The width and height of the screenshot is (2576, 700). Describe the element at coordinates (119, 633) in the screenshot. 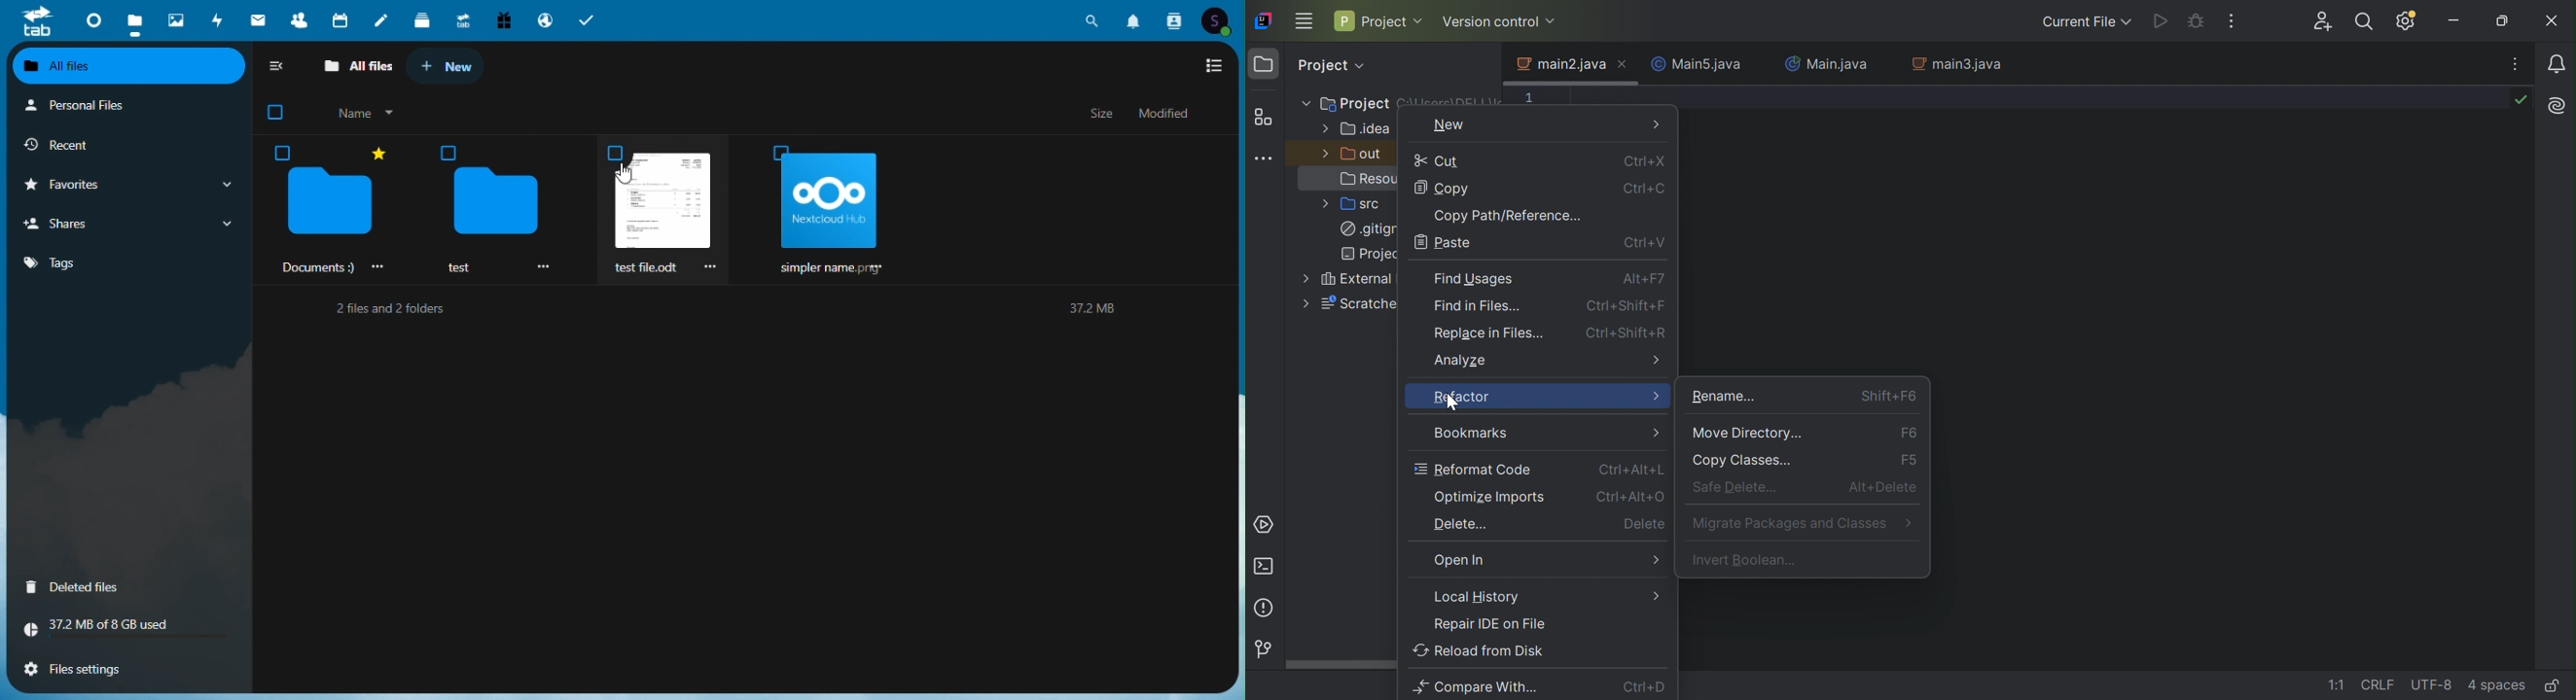

I see `Storage` at that location.